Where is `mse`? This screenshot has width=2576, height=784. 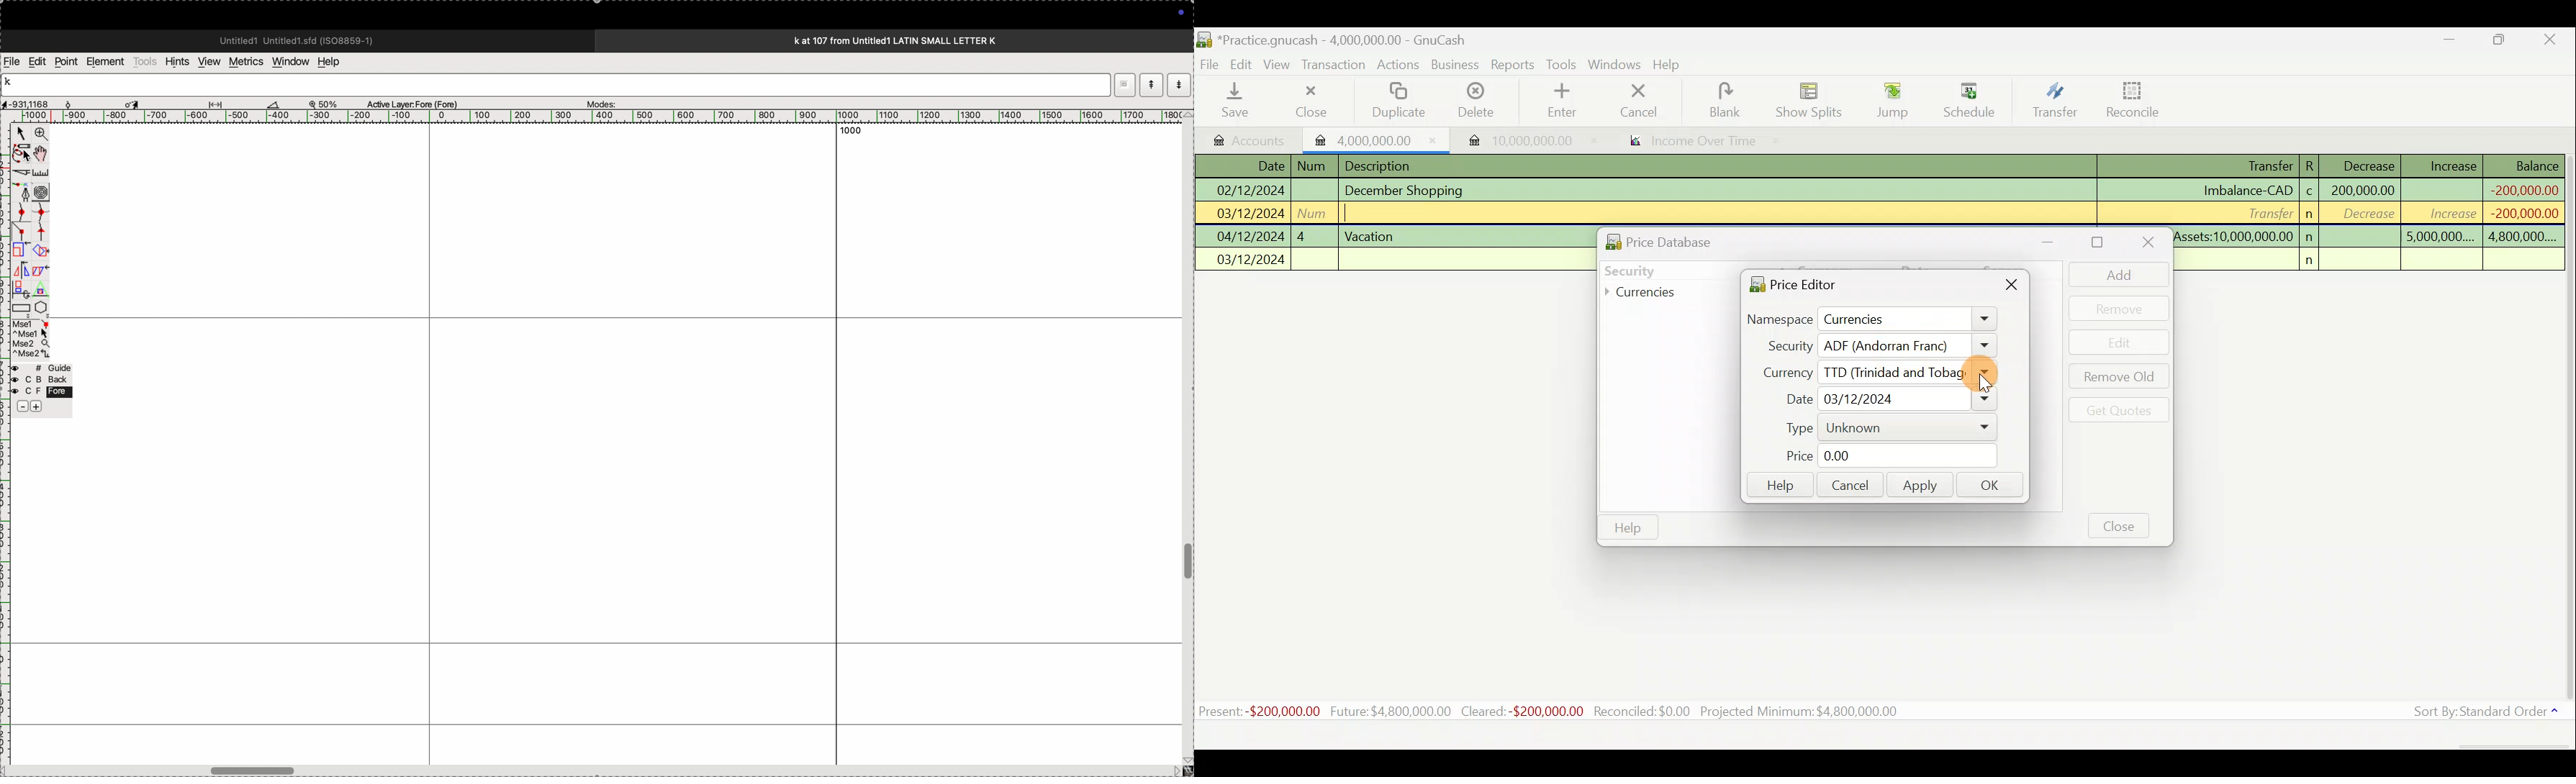
mse is located at coordinates (33, 339).